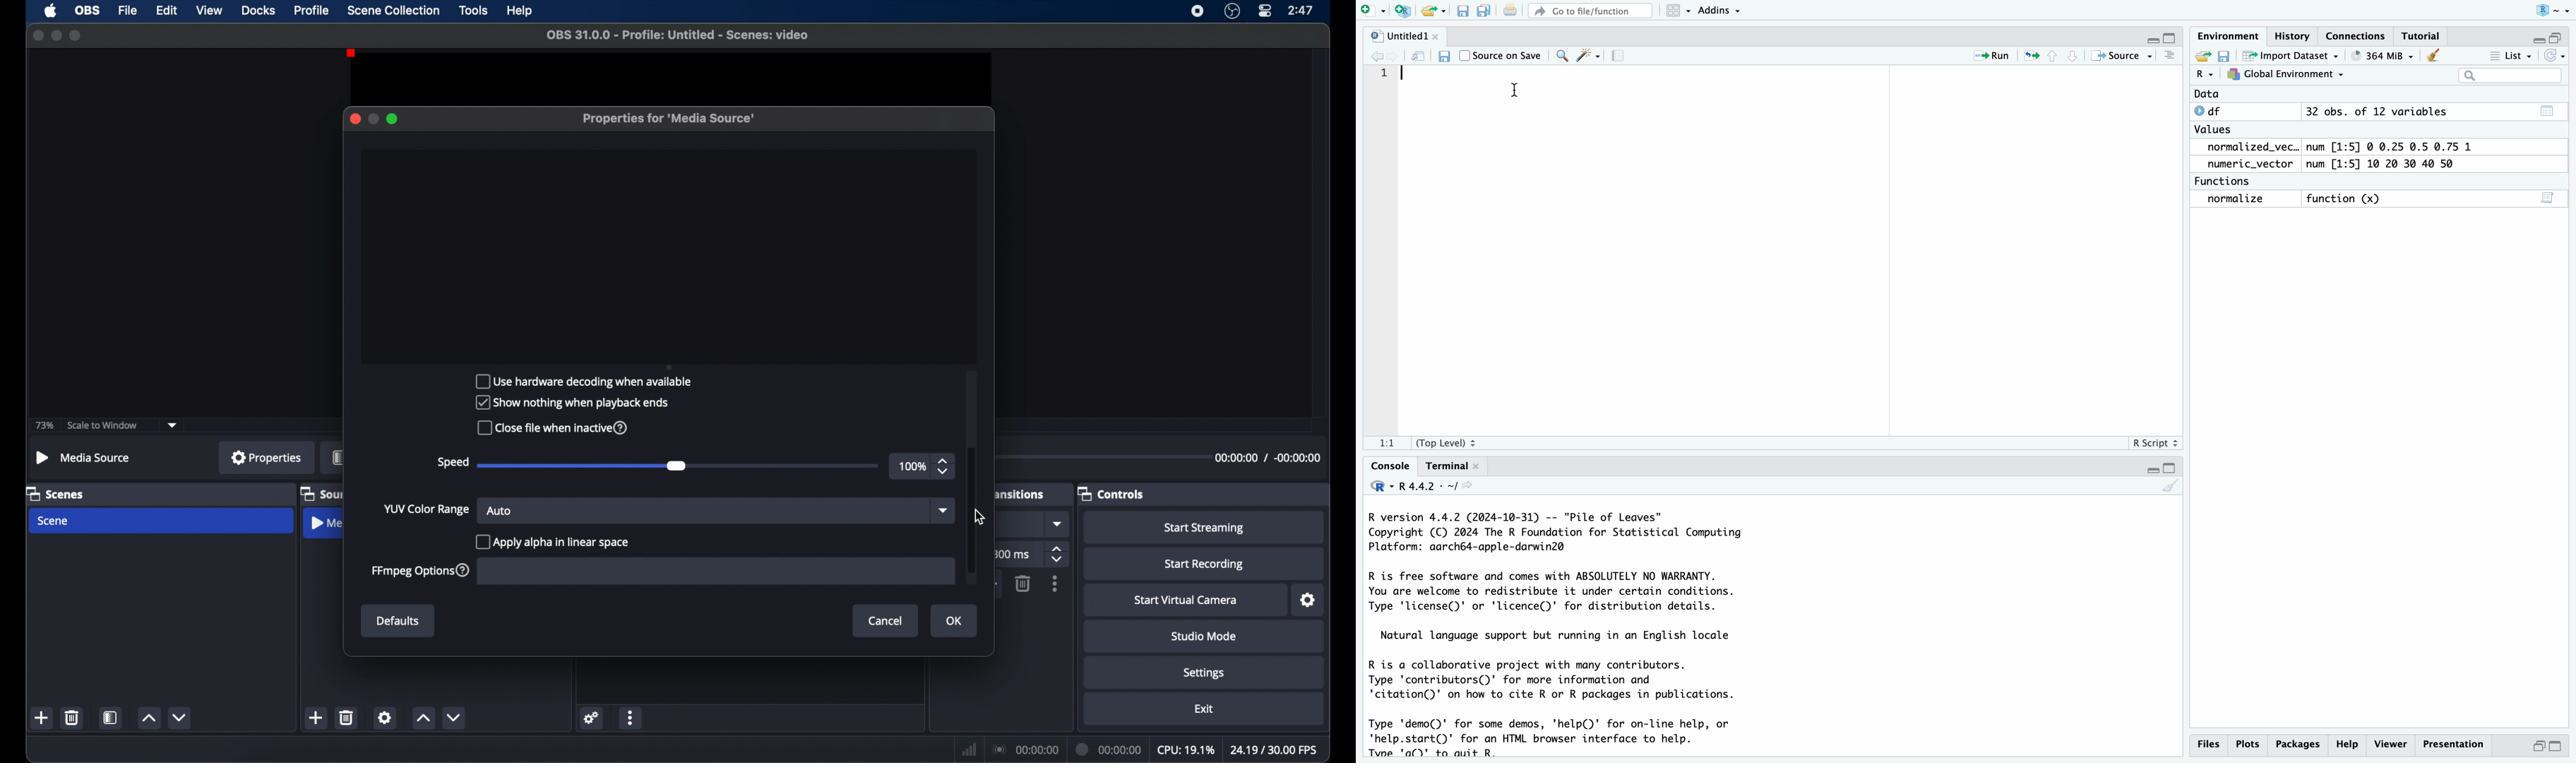 The image size is (2576, 784). What do you see at coordinates (55, 495) in the screenshot?
I see `scenes` at bounding box center [55, 495].